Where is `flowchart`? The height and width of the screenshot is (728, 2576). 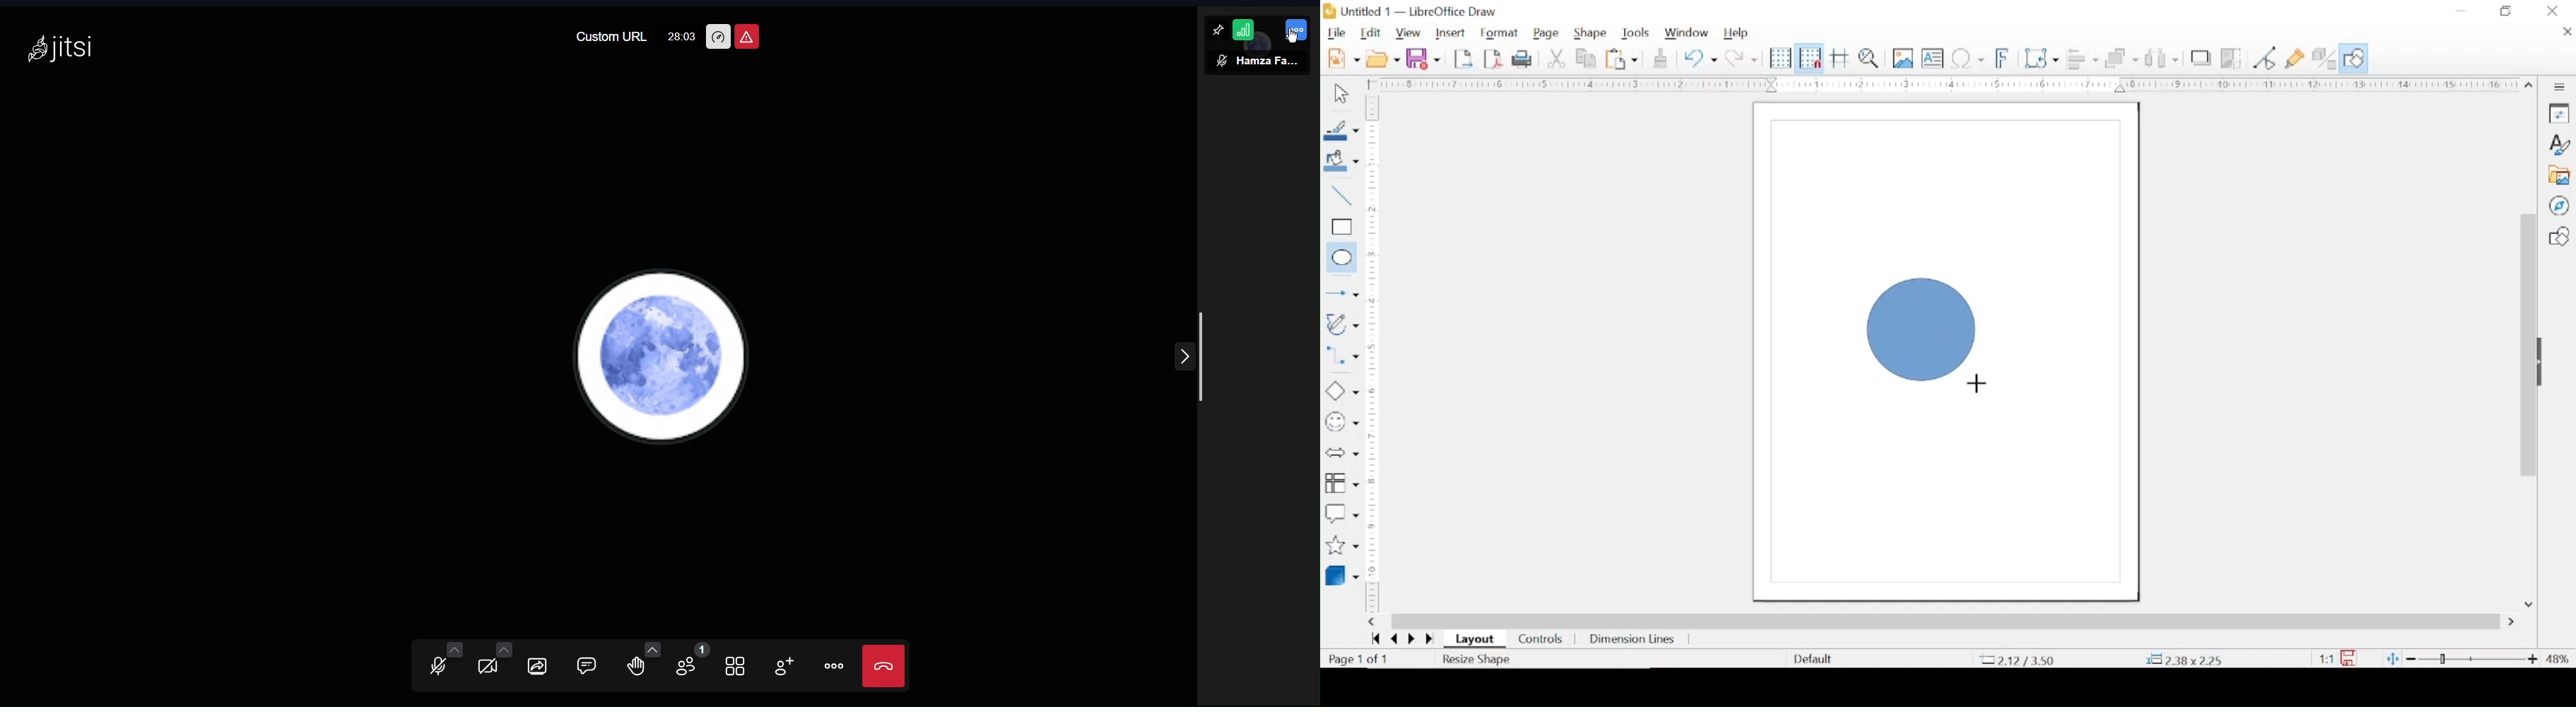
flowchart is located at coordinates (1341, 483).